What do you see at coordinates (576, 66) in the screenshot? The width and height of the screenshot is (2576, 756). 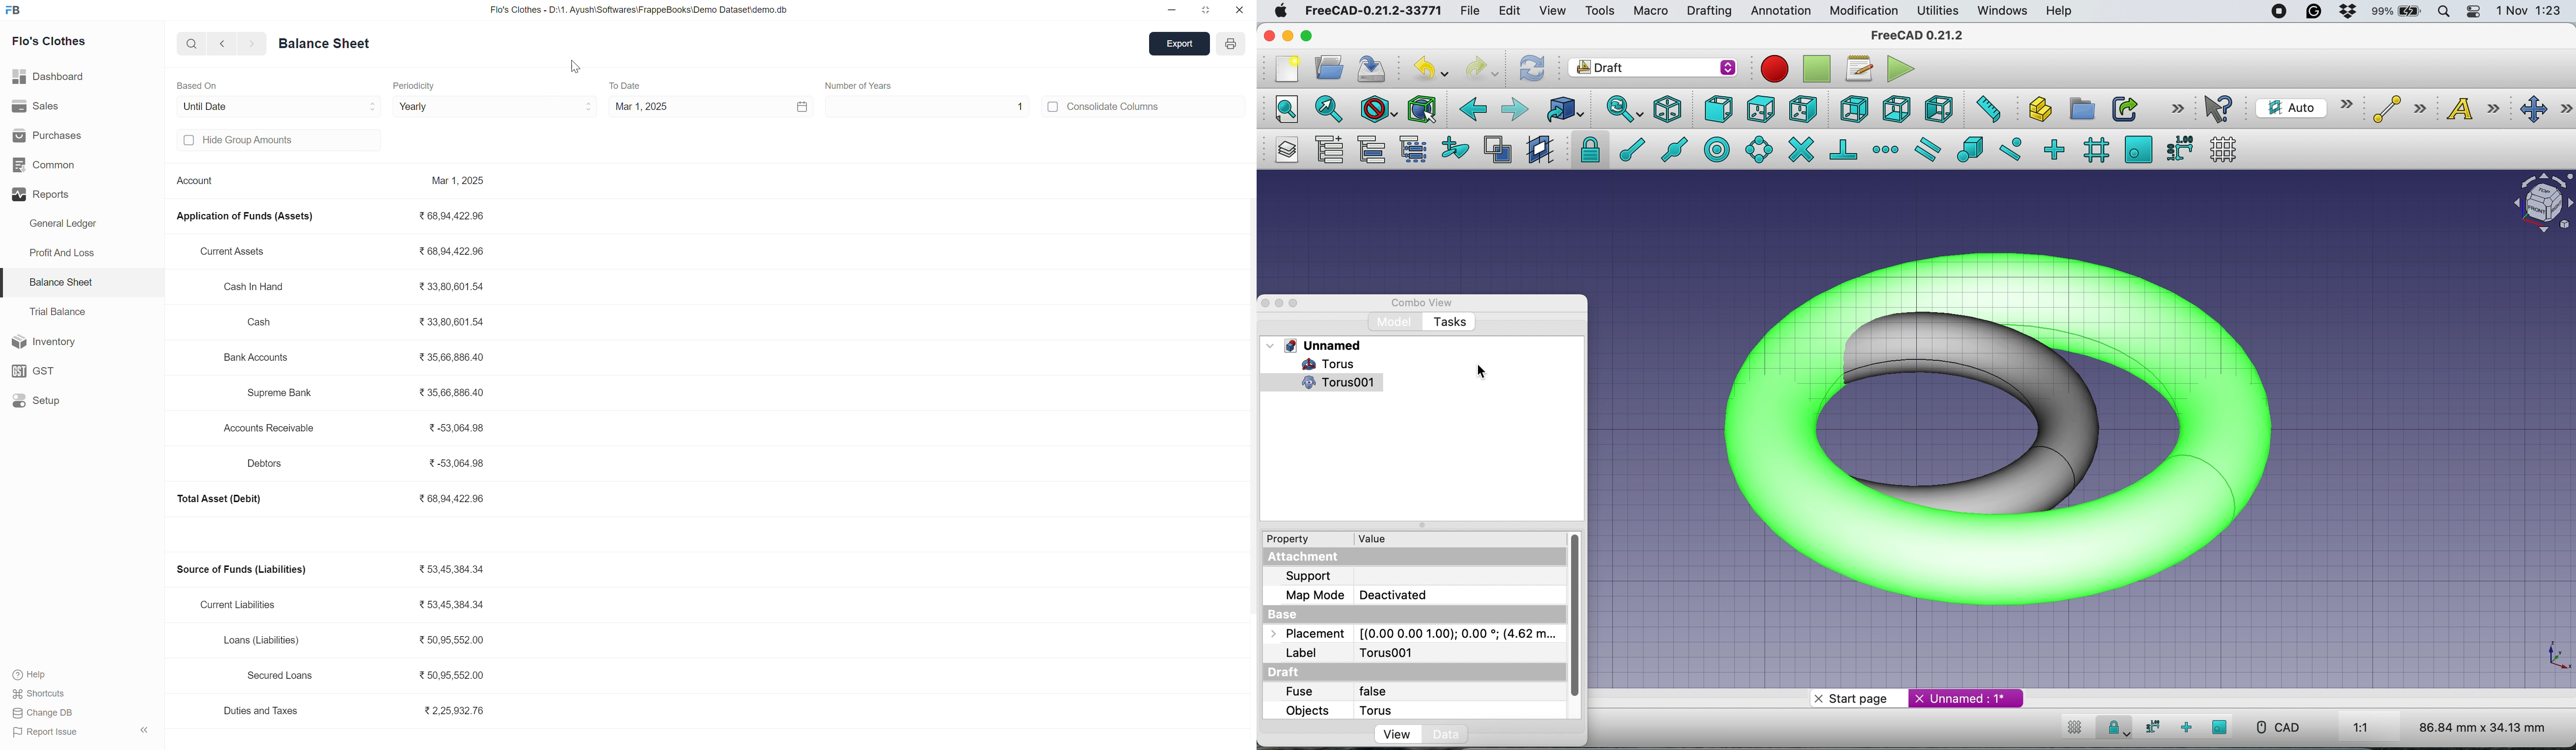 I see `cursor` at bounding box center [576, 66].